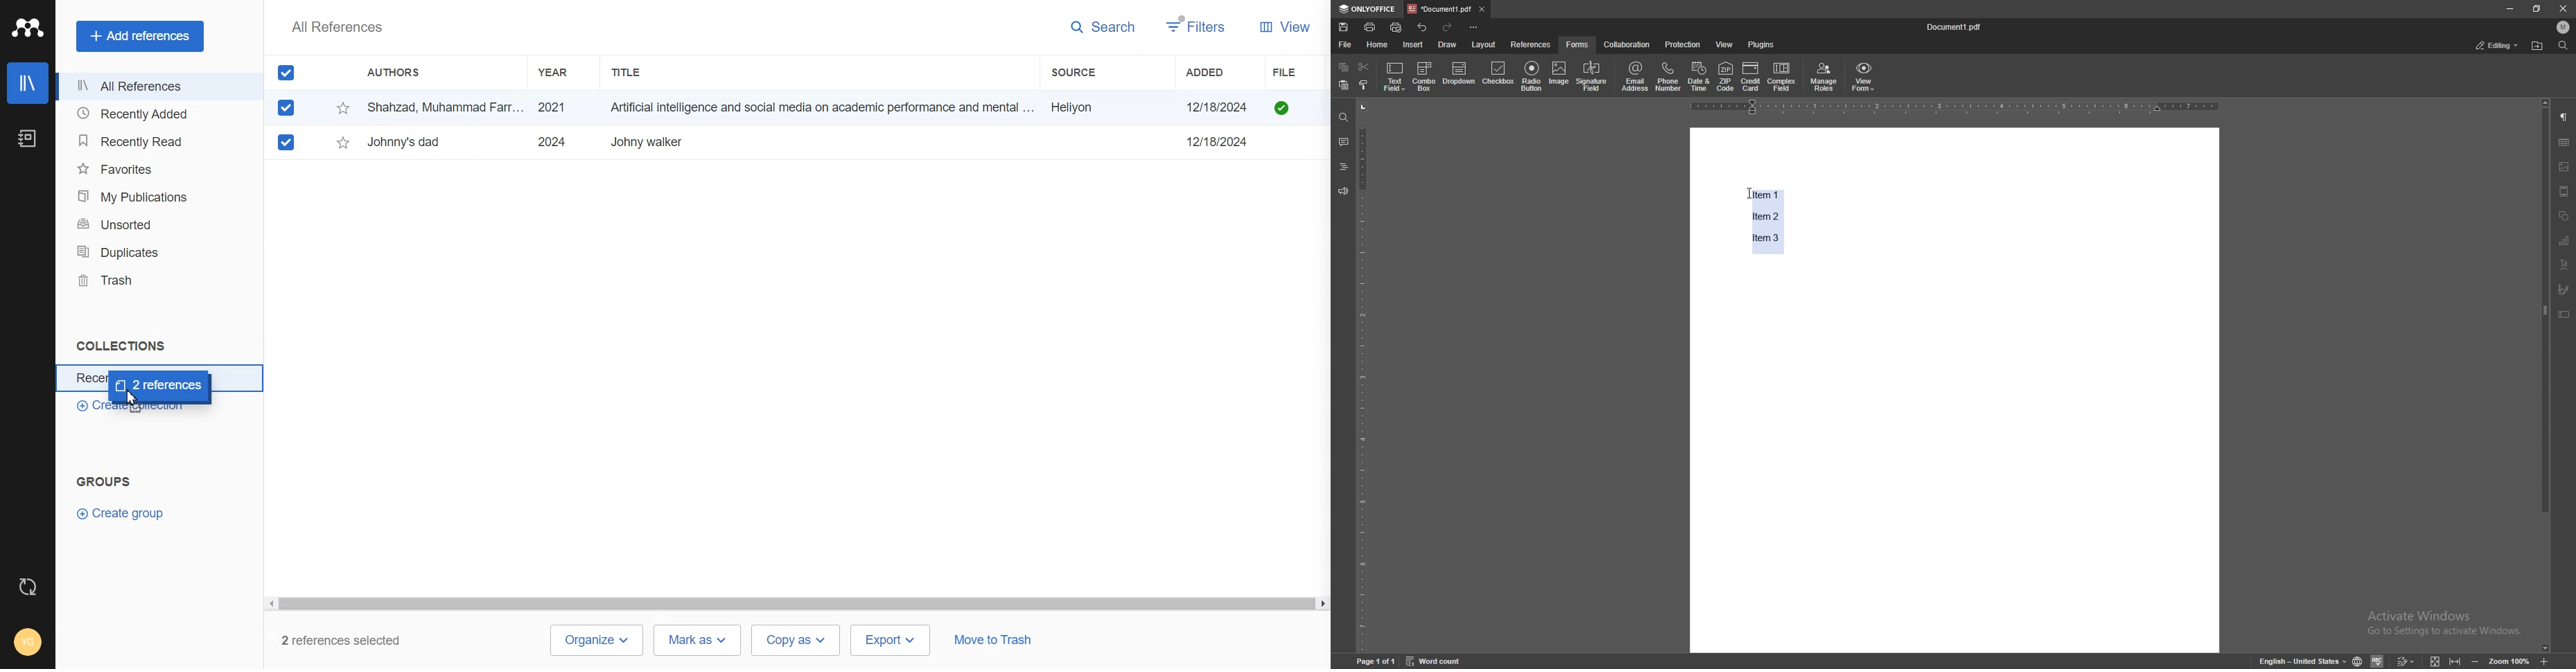 This screenshot has height=672, width=2576. Describe the element at coordinates (1414, 45) in the screenshot. I see `insert` at that location.